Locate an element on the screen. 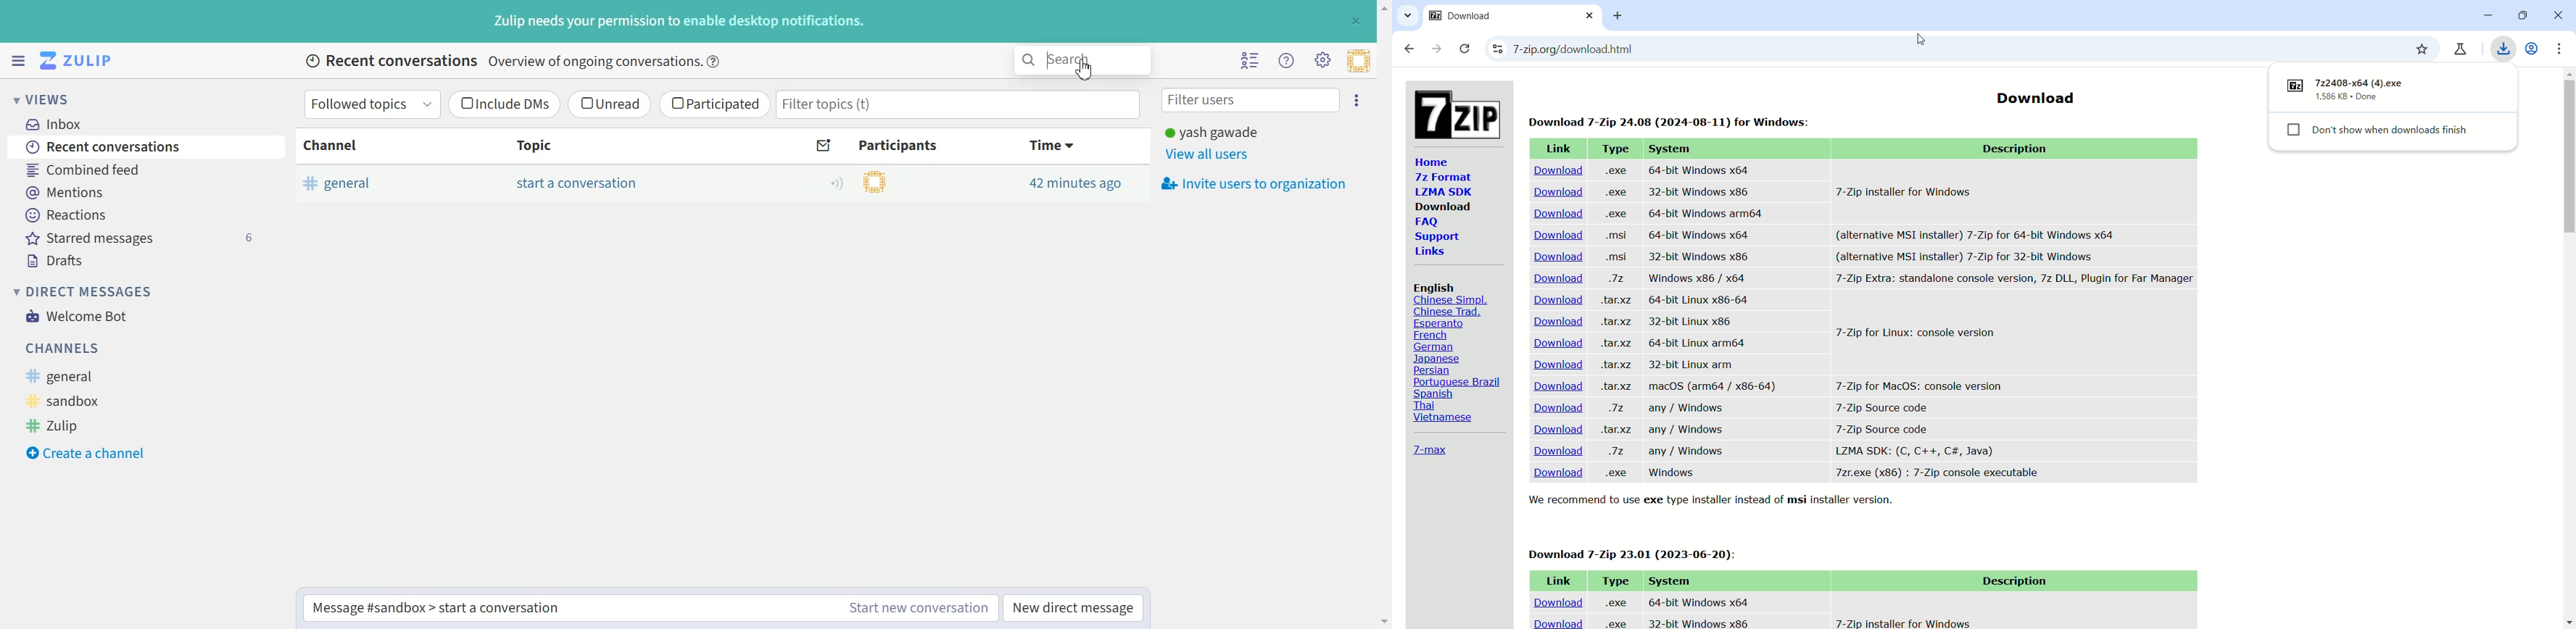 The width and height of the screenshot is (2576, 644). General Tag is located at coordinates (374, 183).